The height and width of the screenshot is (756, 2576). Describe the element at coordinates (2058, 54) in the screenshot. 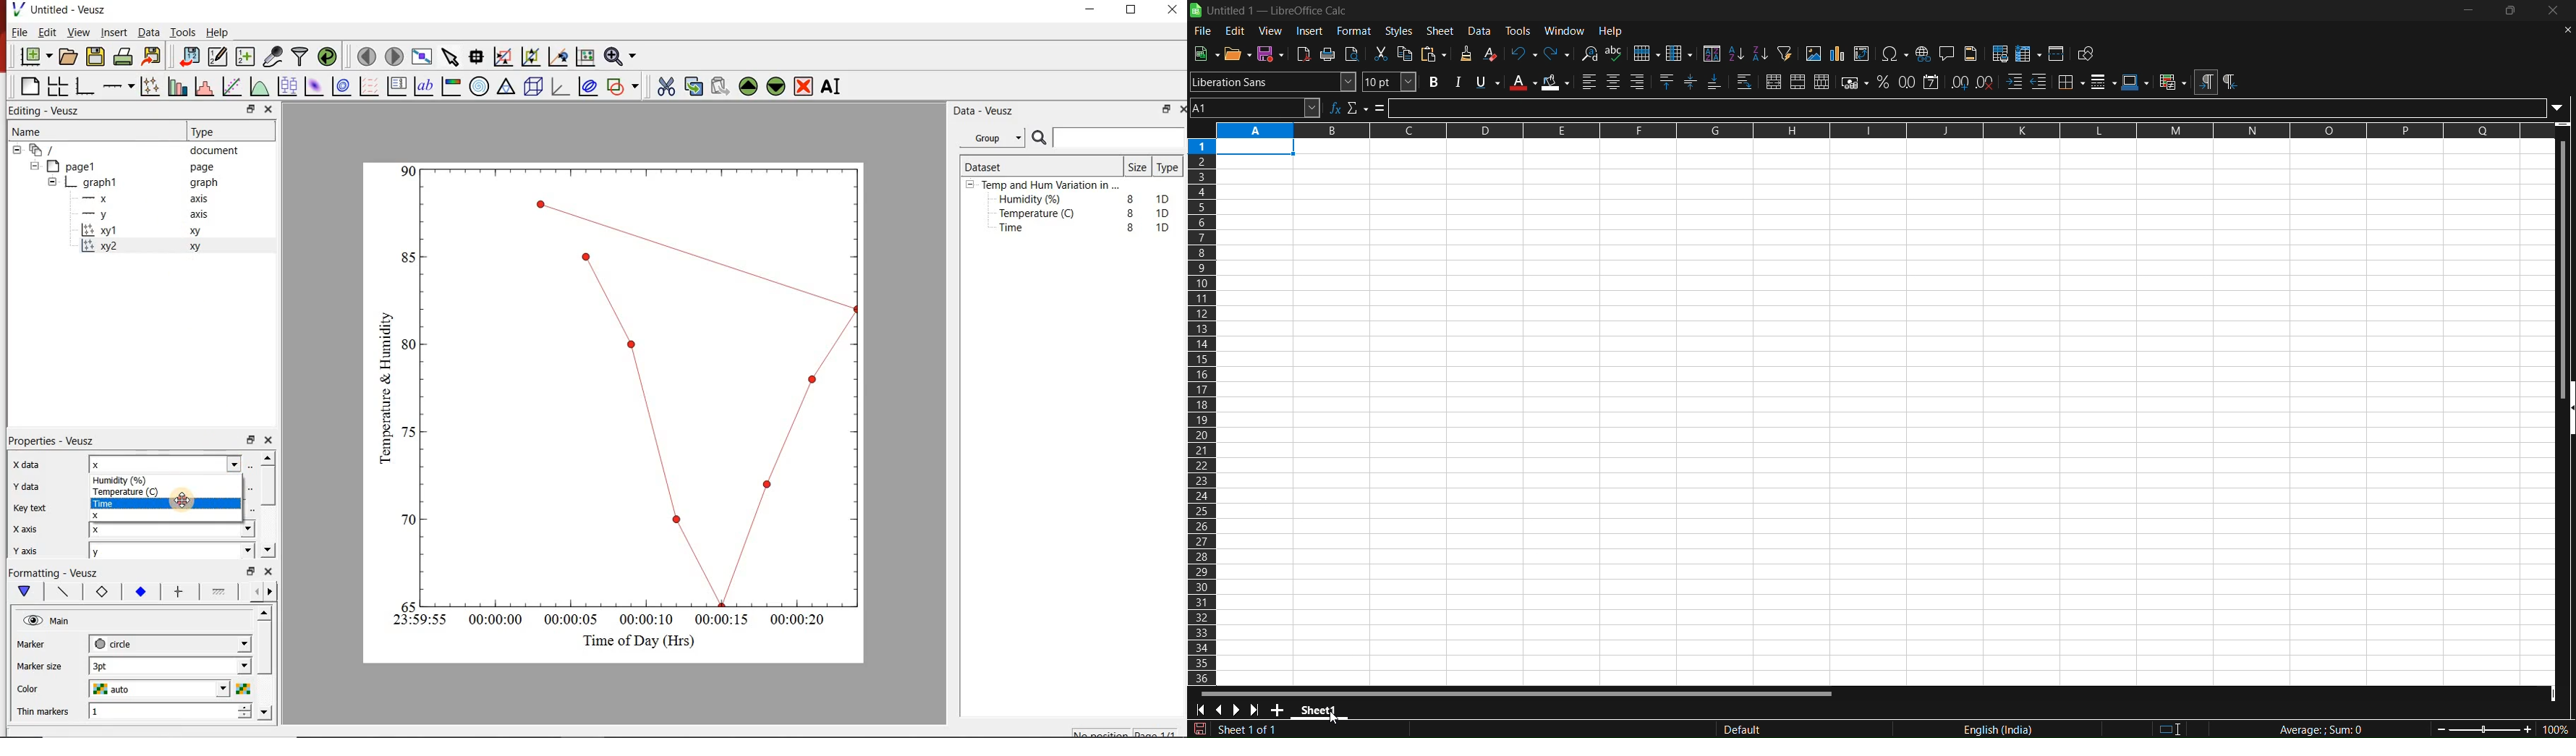

I see `split window` at that location.